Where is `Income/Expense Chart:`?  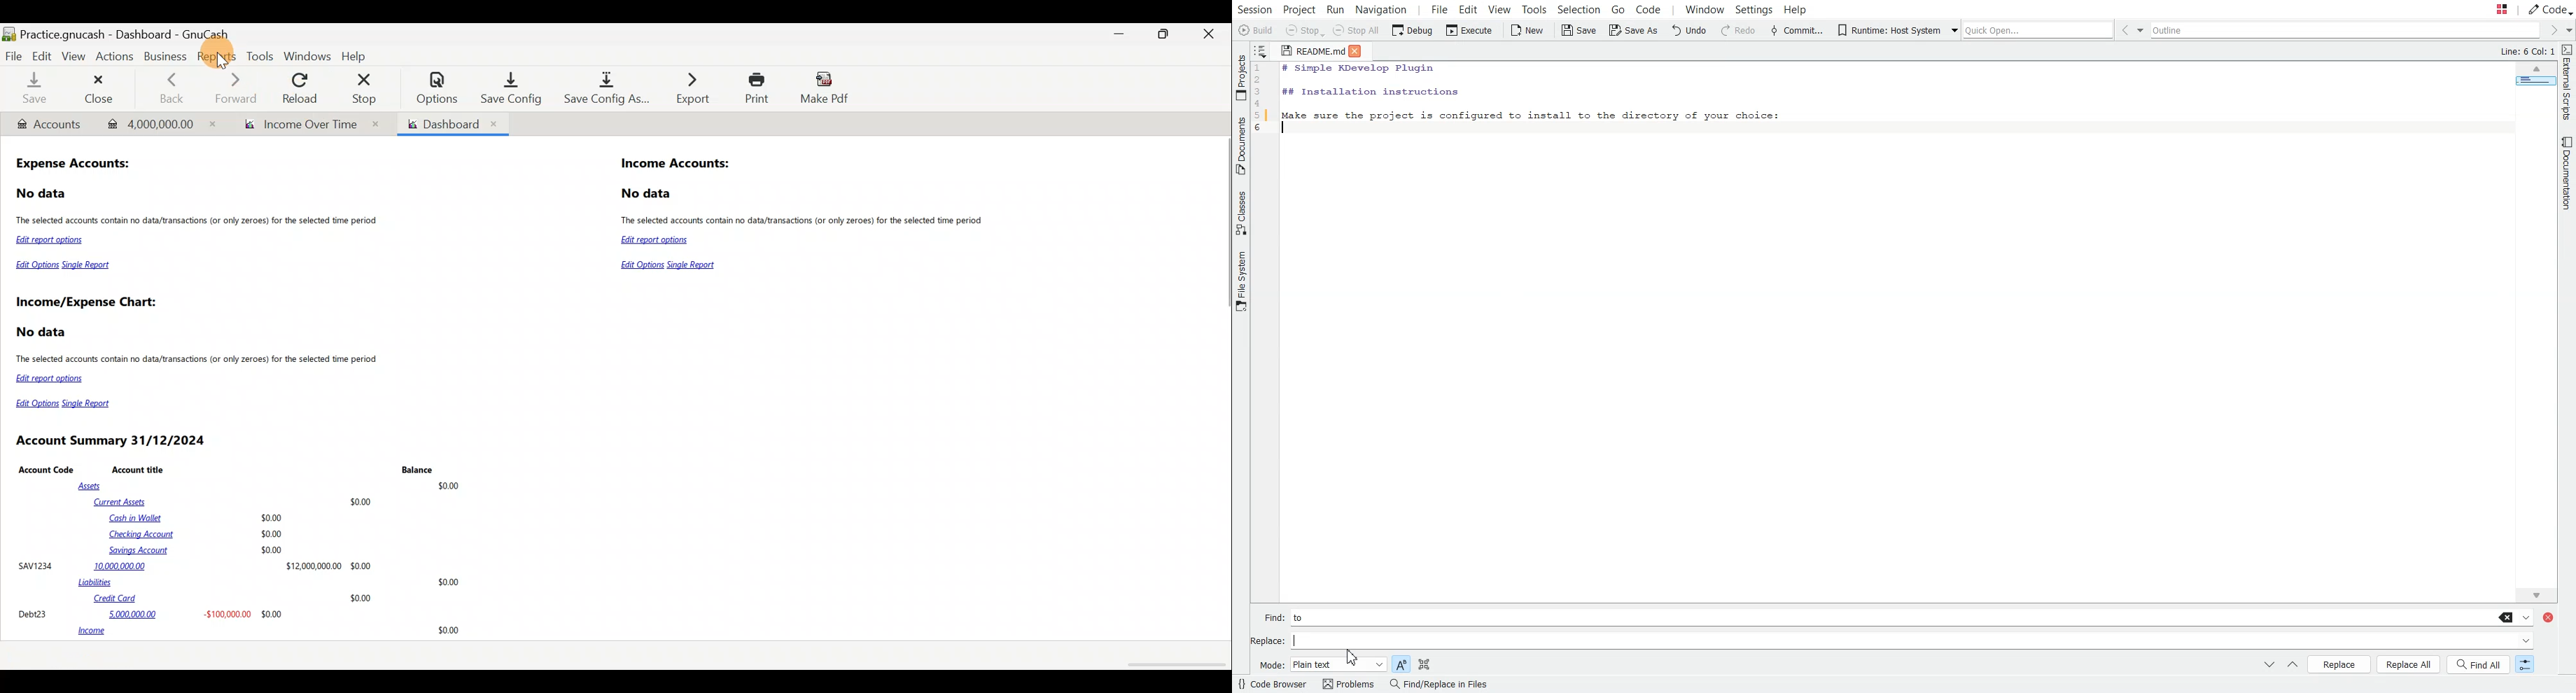
Income/Expense Chart: is located at coordinates (86, 304).